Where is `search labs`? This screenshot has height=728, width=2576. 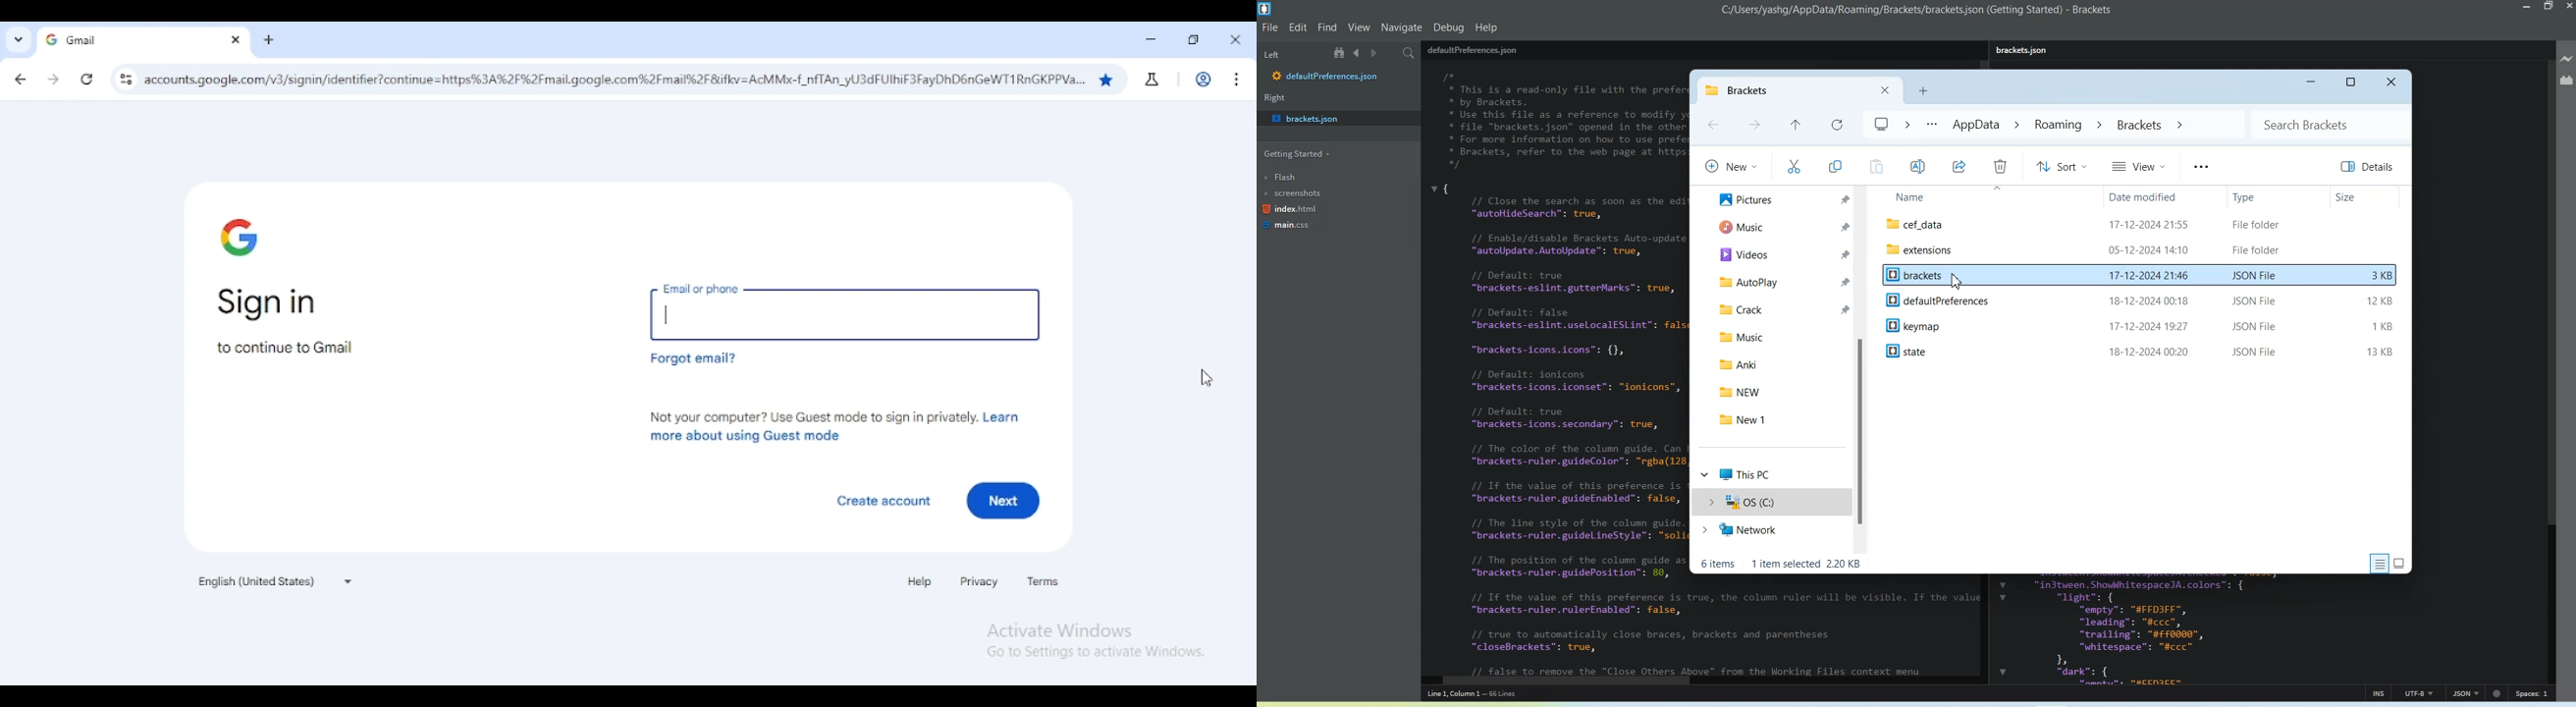
search labs is located at coordinates (1153, 80).